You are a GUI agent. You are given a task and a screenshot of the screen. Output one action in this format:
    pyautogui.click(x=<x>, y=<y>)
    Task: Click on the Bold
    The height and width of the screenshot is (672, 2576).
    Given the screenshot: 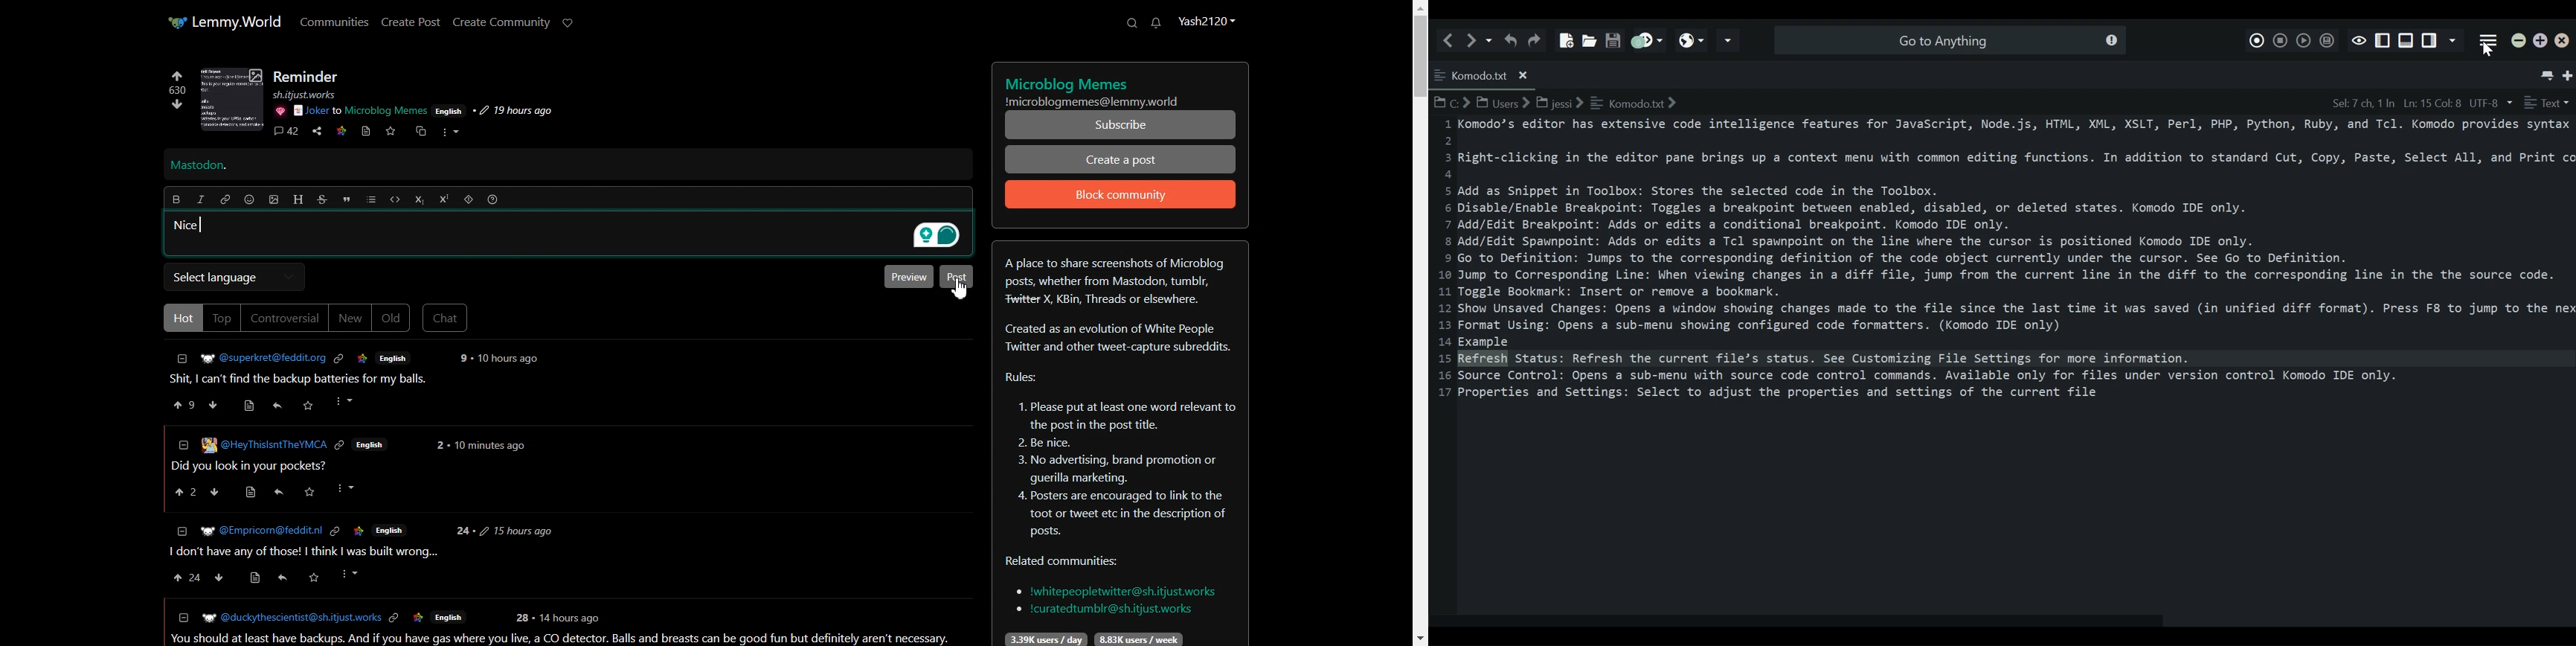 What is the action you would take?
    pyautogui.click(x=176, y=199)
    